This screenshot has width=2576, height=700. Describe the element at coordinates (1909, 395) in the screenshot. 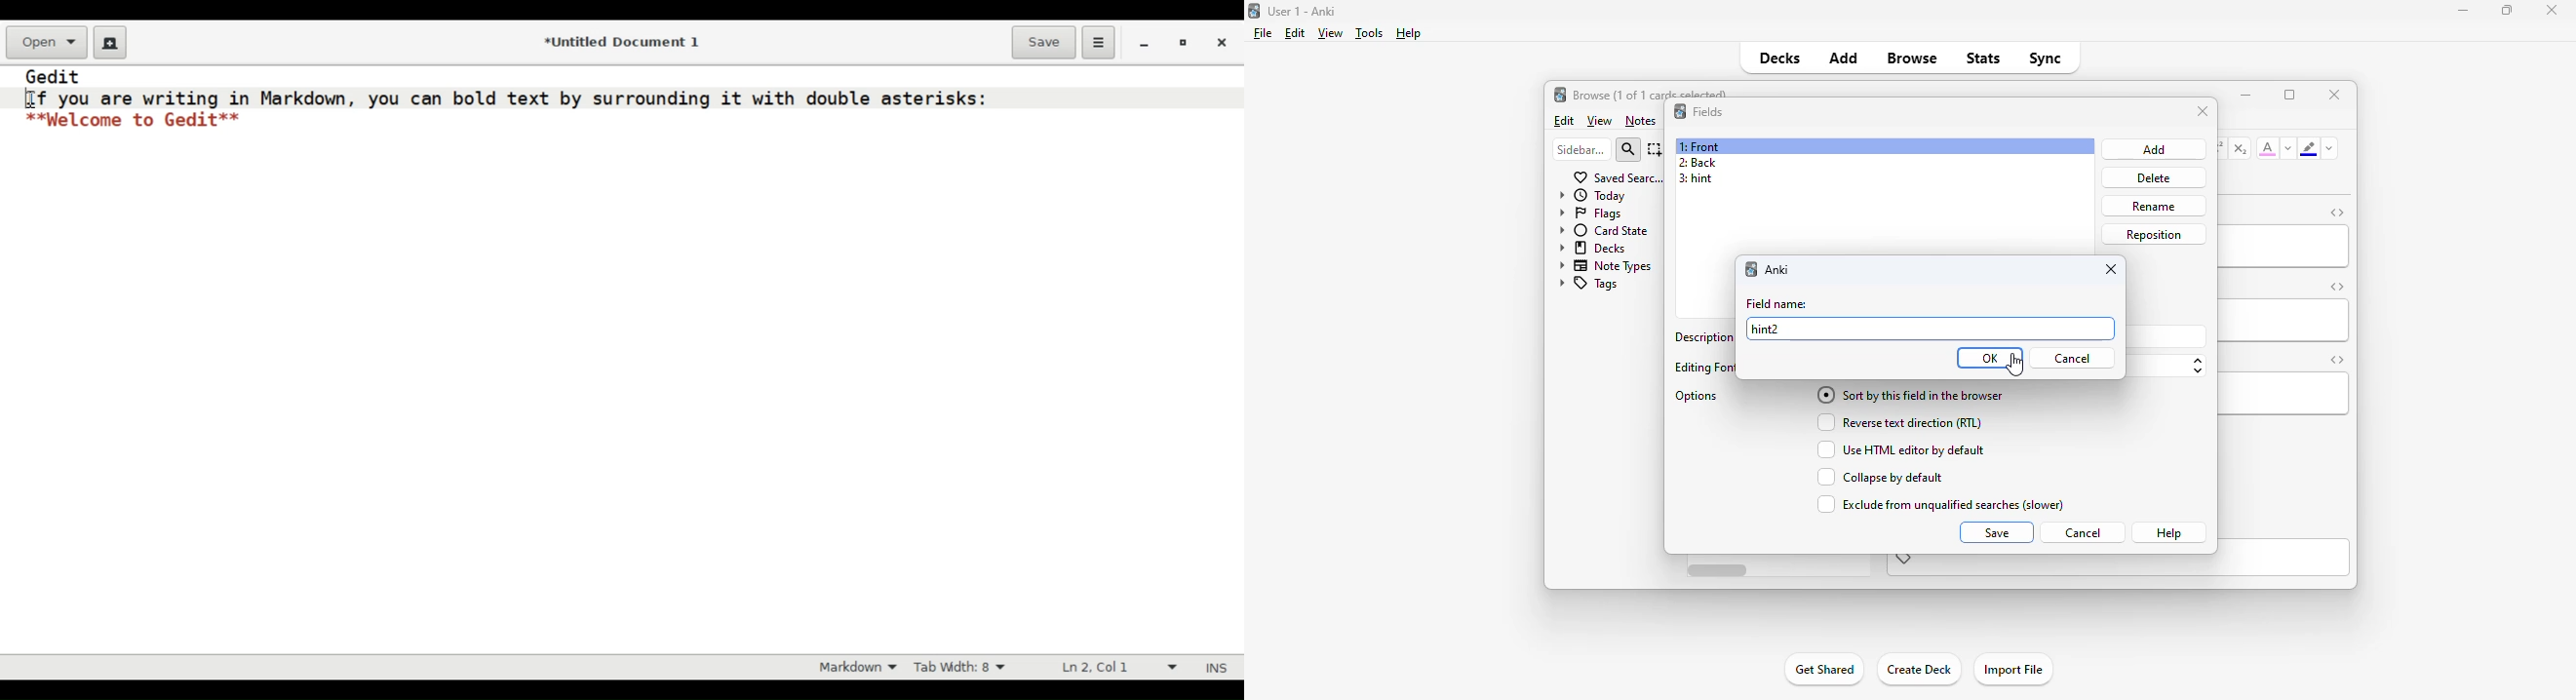

I see `sort by this field in the browser` at that location.